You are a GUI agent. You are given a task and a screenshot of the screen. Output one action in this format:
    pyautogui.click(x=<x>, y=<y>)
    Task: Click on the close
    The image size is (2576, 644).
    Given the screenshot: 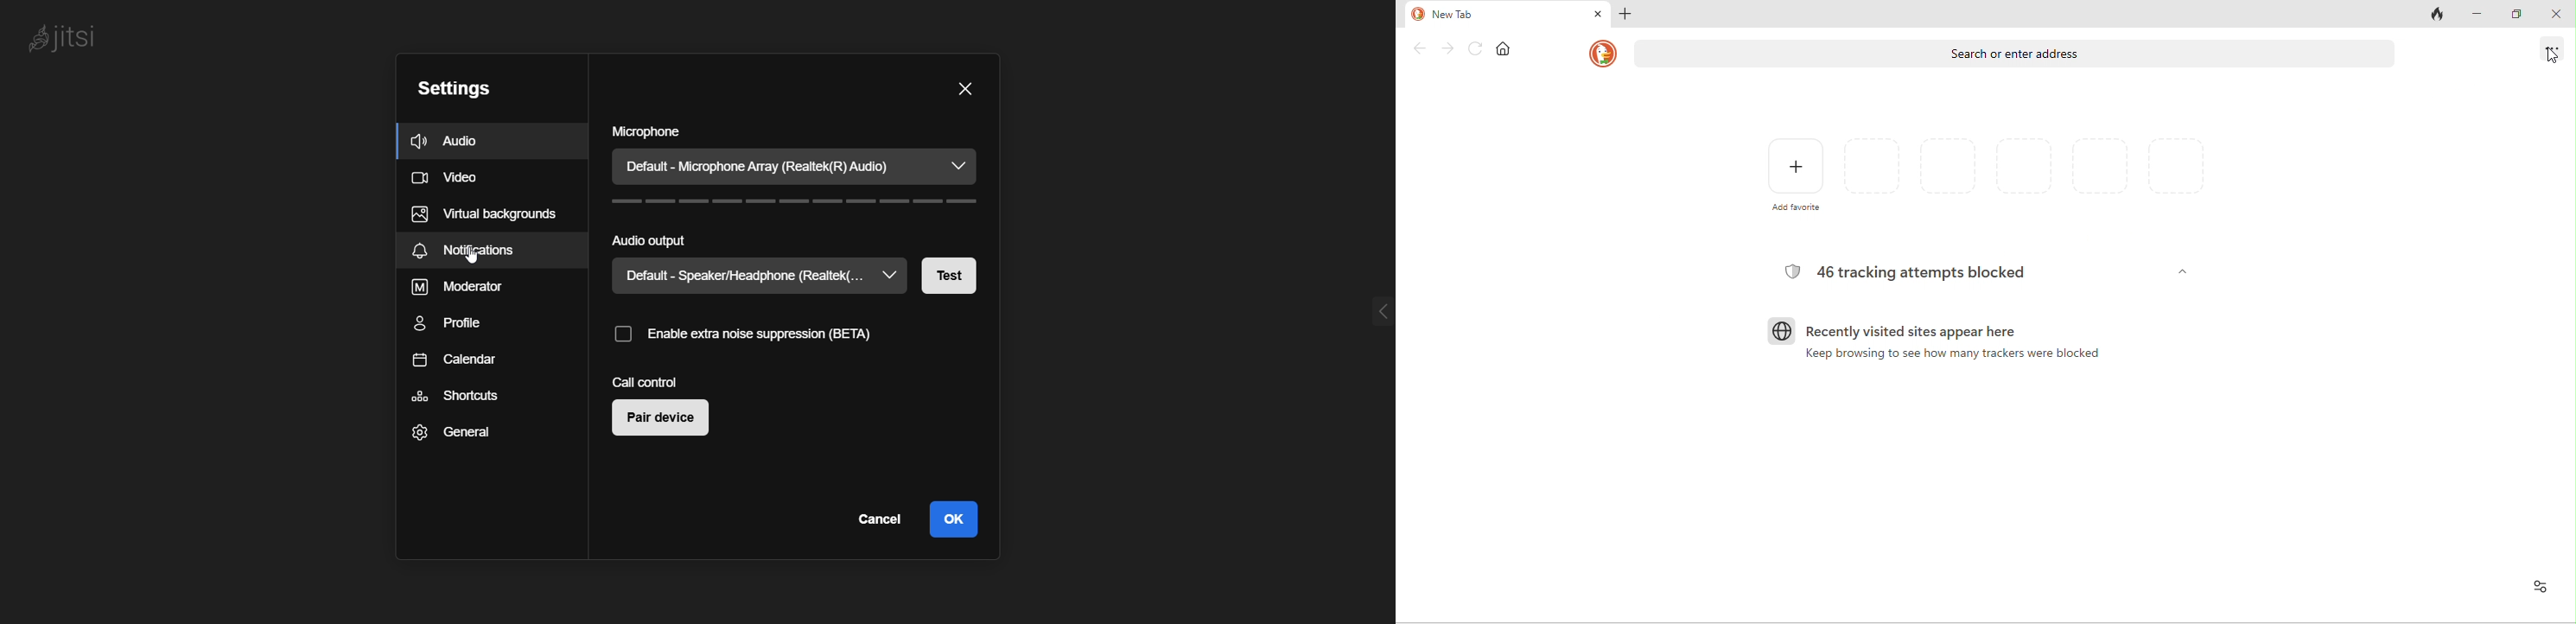 What is the action you would take?
    pyautogui.click(x=2558, y=17)
    